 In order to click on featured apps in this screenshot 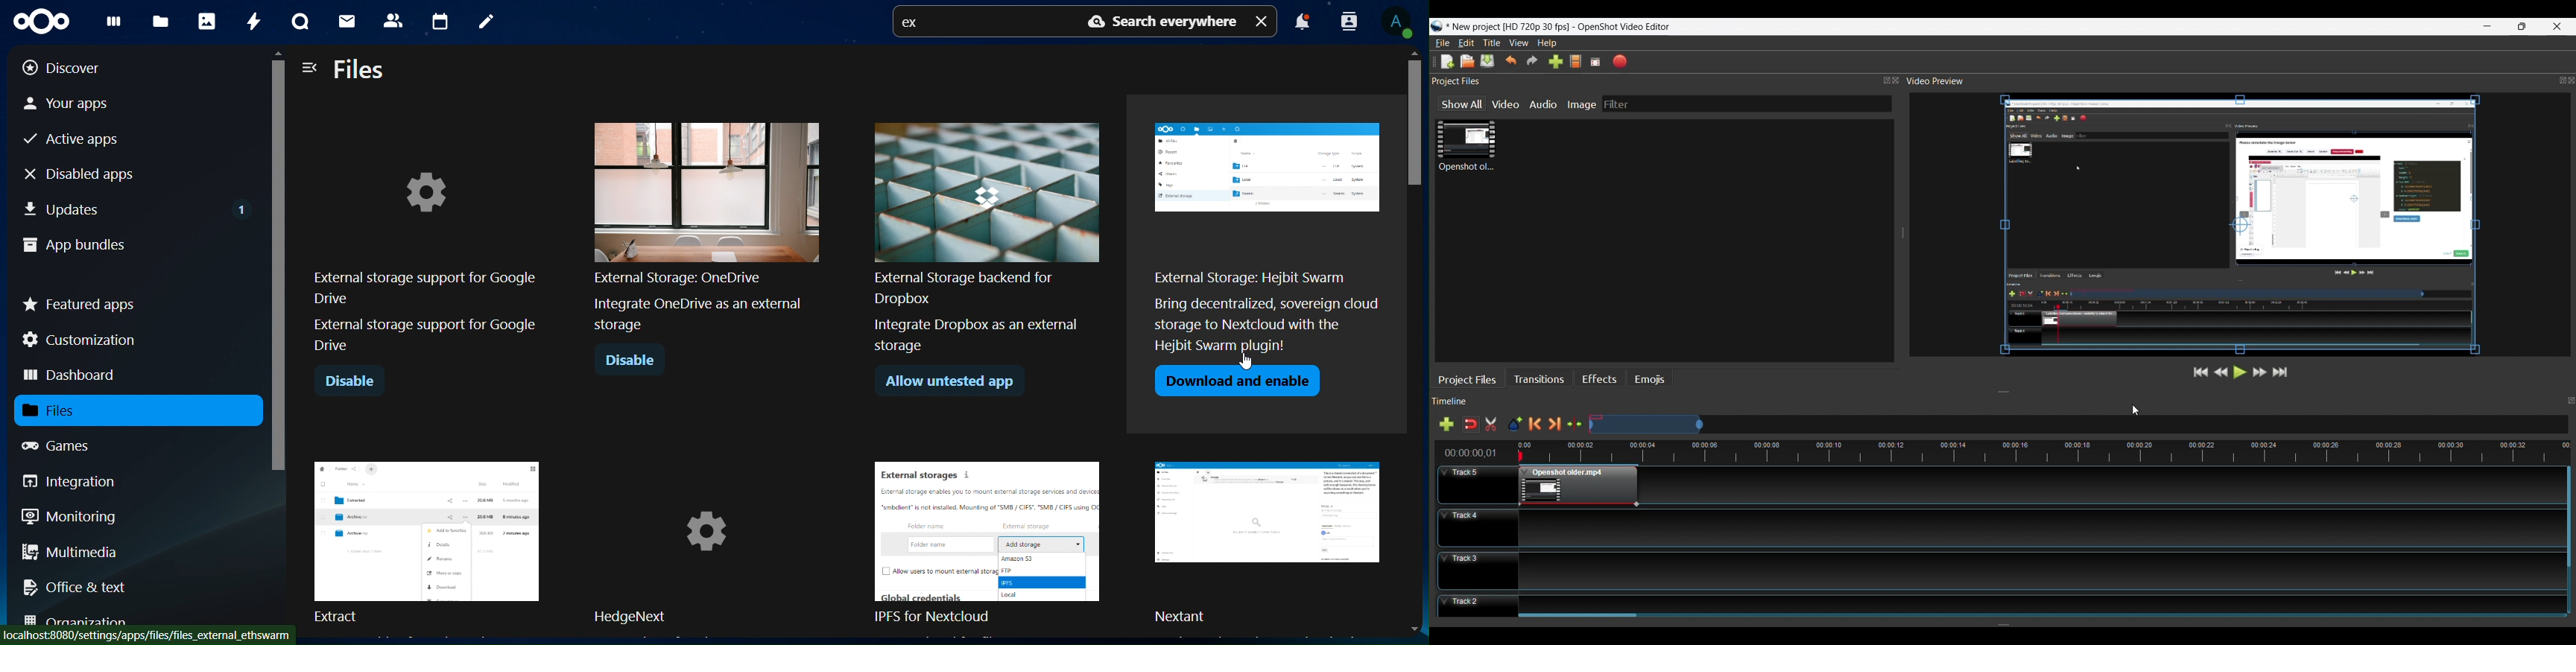, I will do `click(80, 301)`.